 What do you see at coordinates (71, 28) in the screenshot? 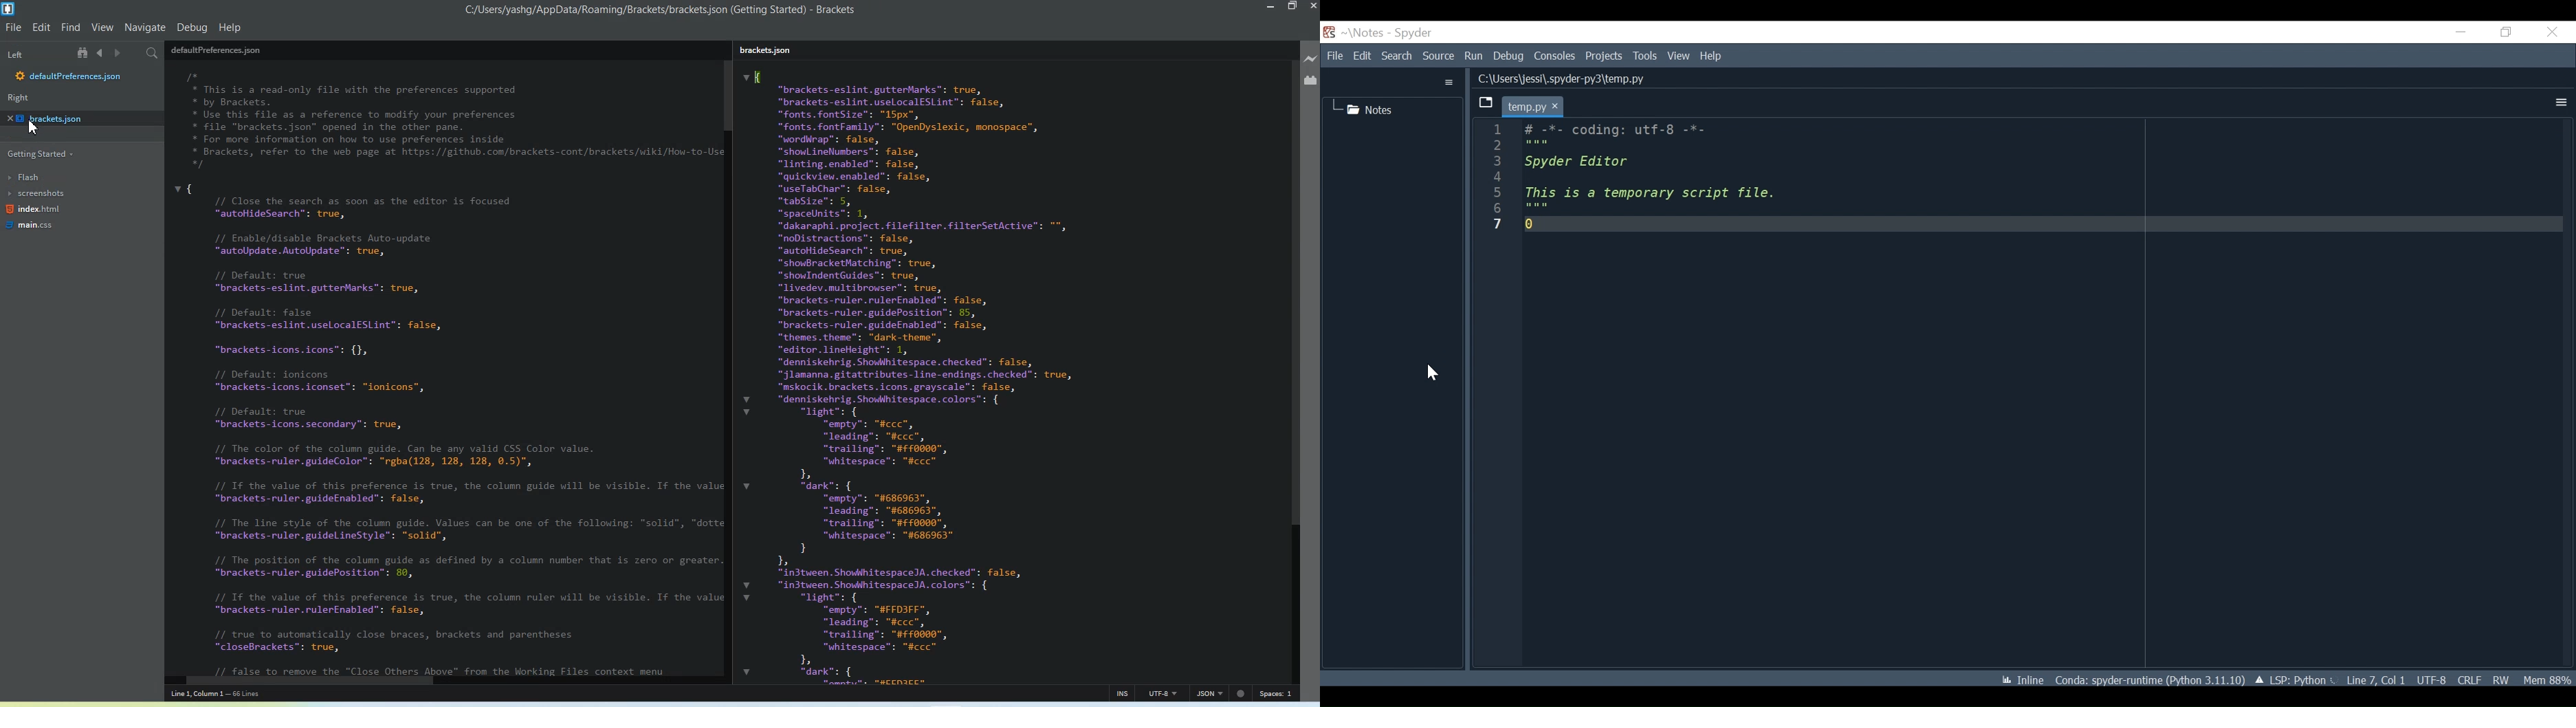
I see `Find` at bounding box center [71, 28].